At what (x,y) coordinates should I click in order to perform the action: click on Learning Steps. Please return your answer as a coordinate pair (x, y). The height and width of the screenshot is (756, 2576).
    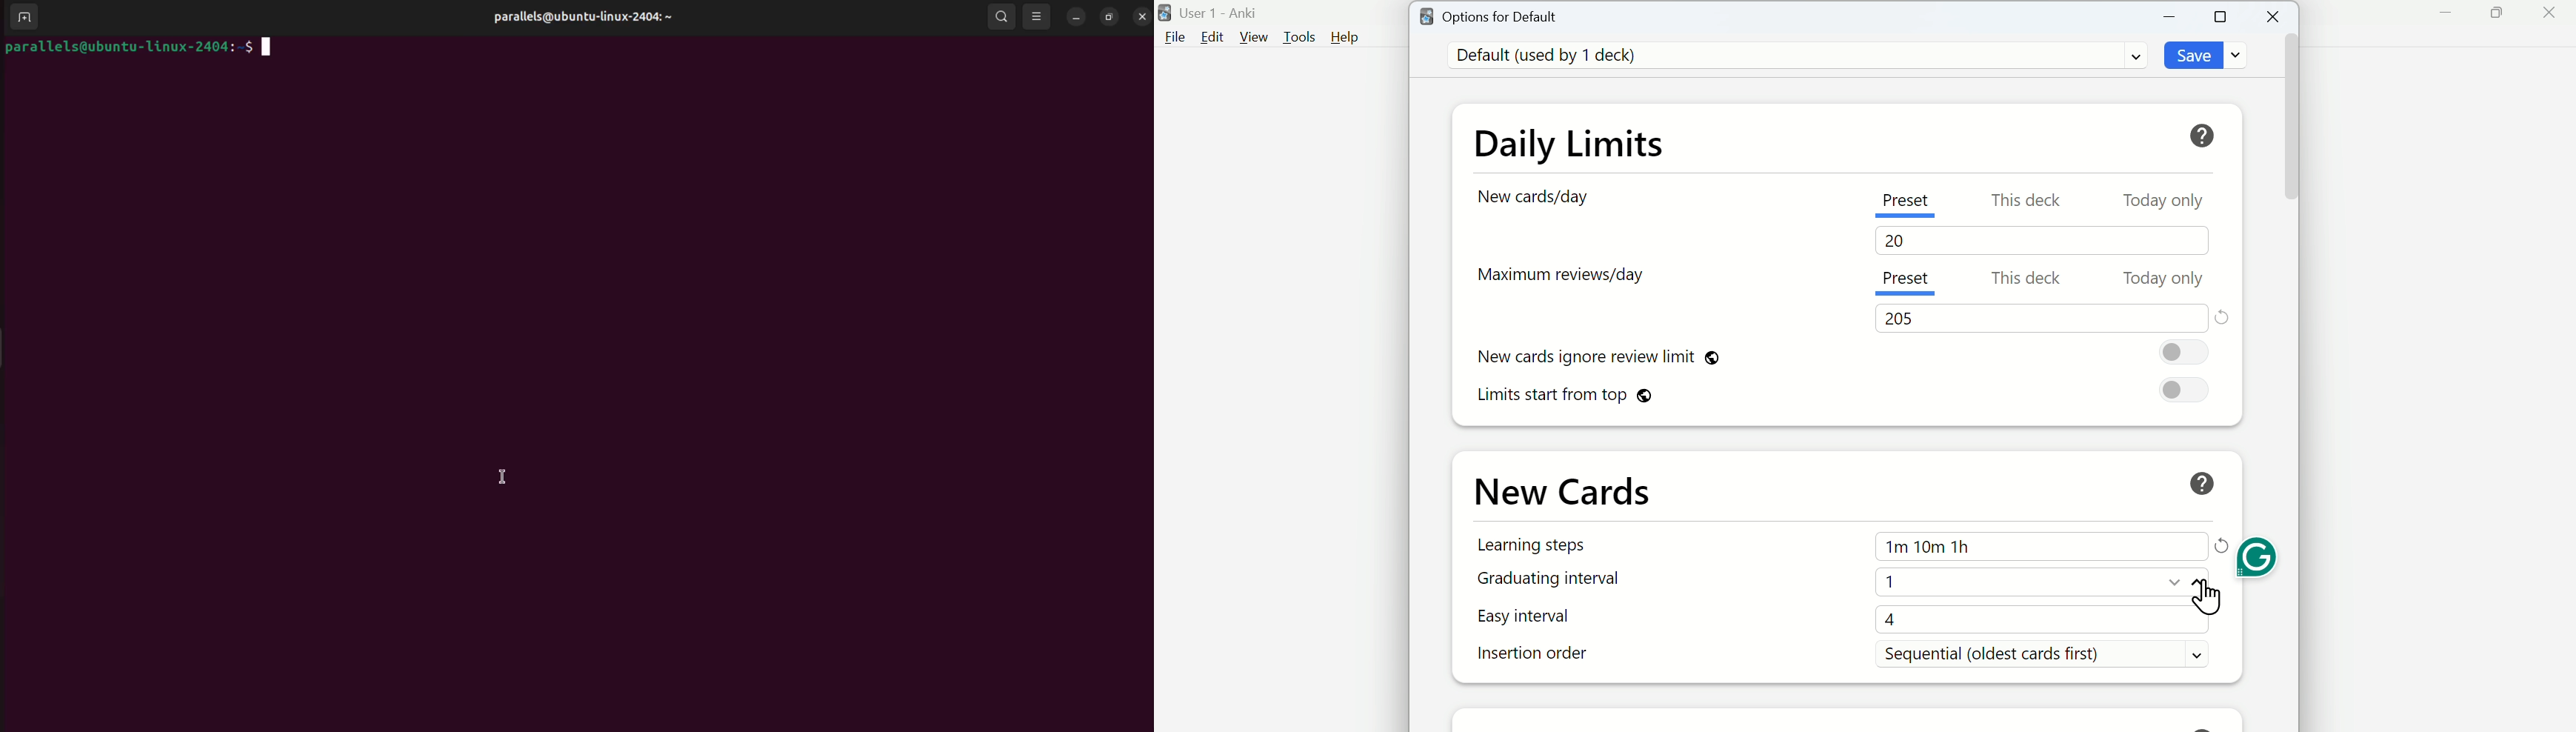
    Looking at the image, I should click on (1534, 548).